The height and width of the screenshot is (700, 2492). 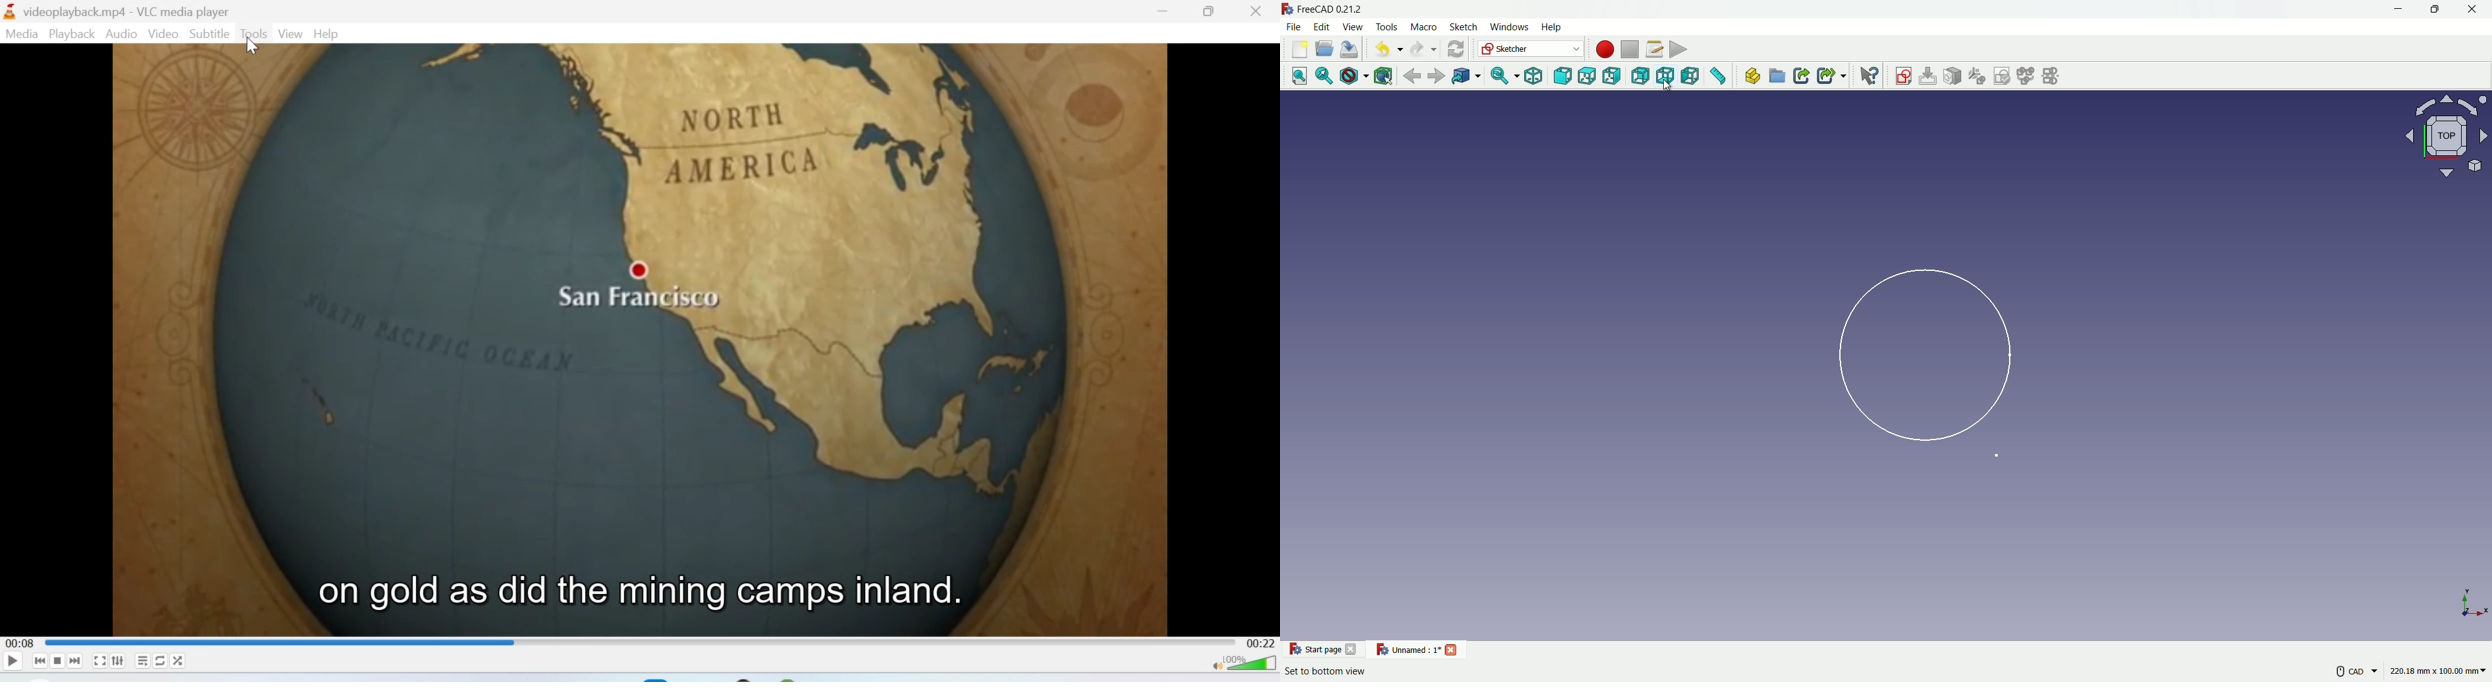 What do you see at coordinates (2474, 11) in the screenshot?
I see `close` at bounding box center [2474, 11].